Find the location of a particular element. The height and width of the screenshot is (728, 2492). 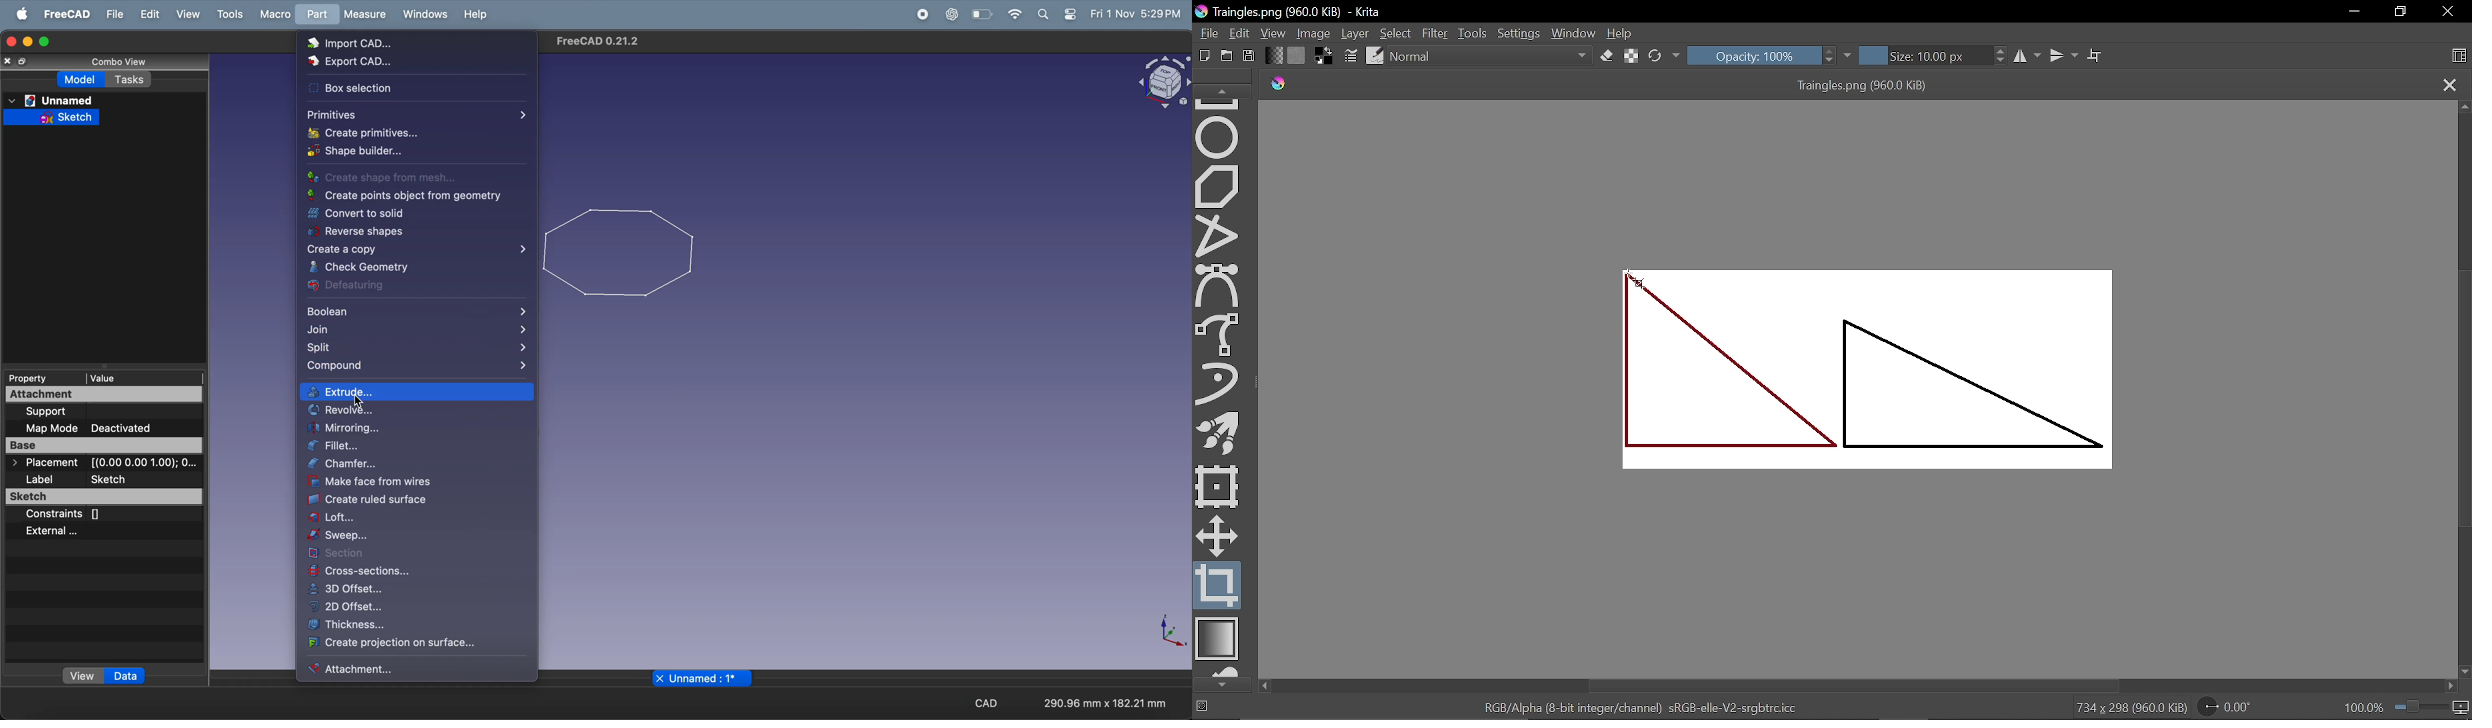

Window is located at coordinates (1574, 33).